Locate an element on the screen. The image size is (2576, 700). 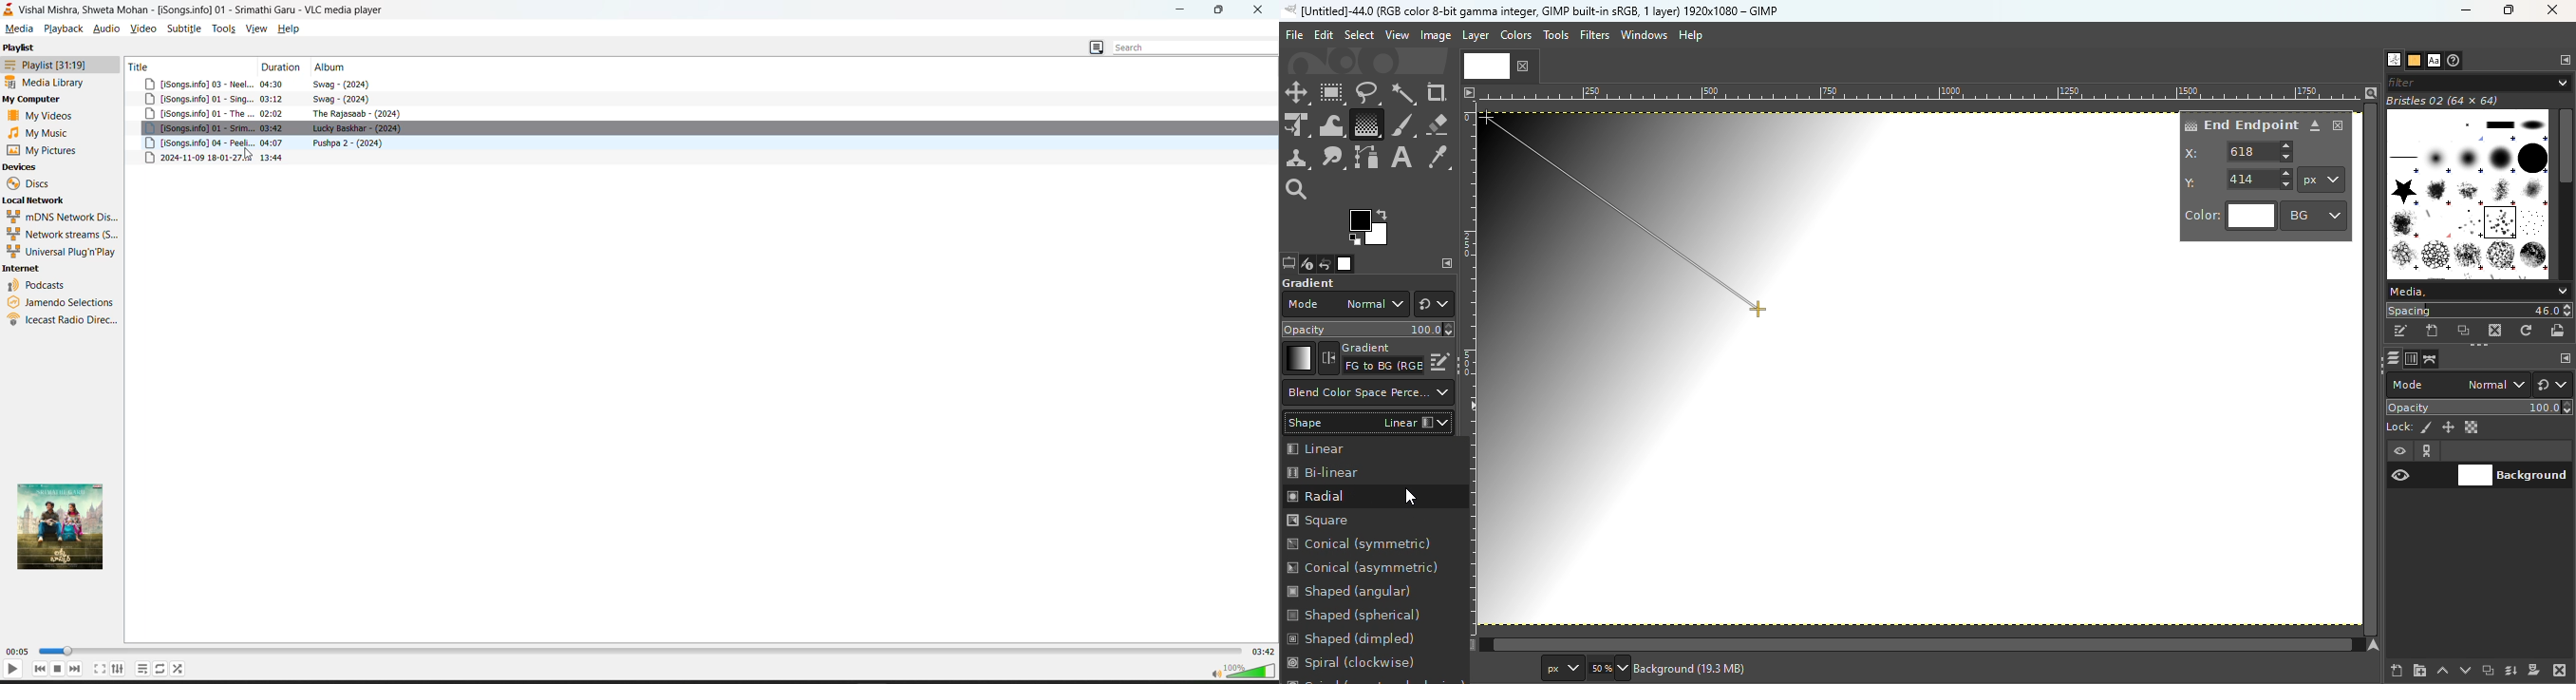
media is located at coordinates (19, 29).